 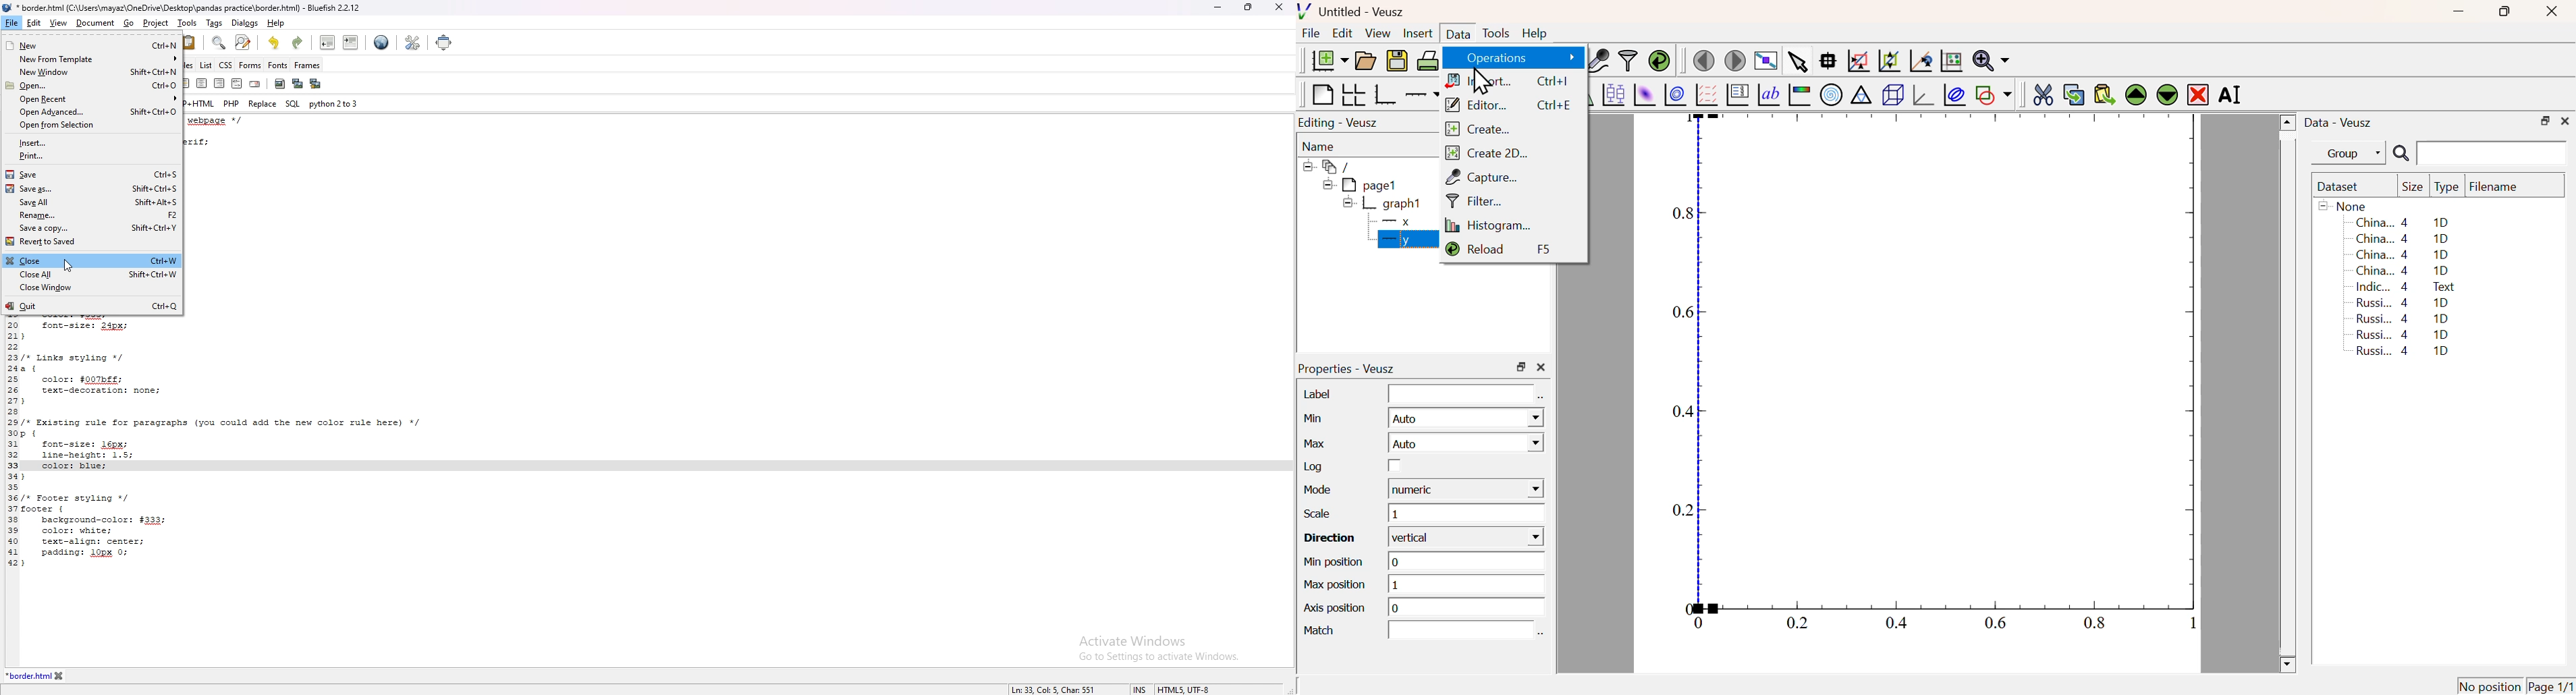 What do you see at coordinates (1427, 60) in the screenshot?
I see `Print Document` at bounding box center [1427, 60].